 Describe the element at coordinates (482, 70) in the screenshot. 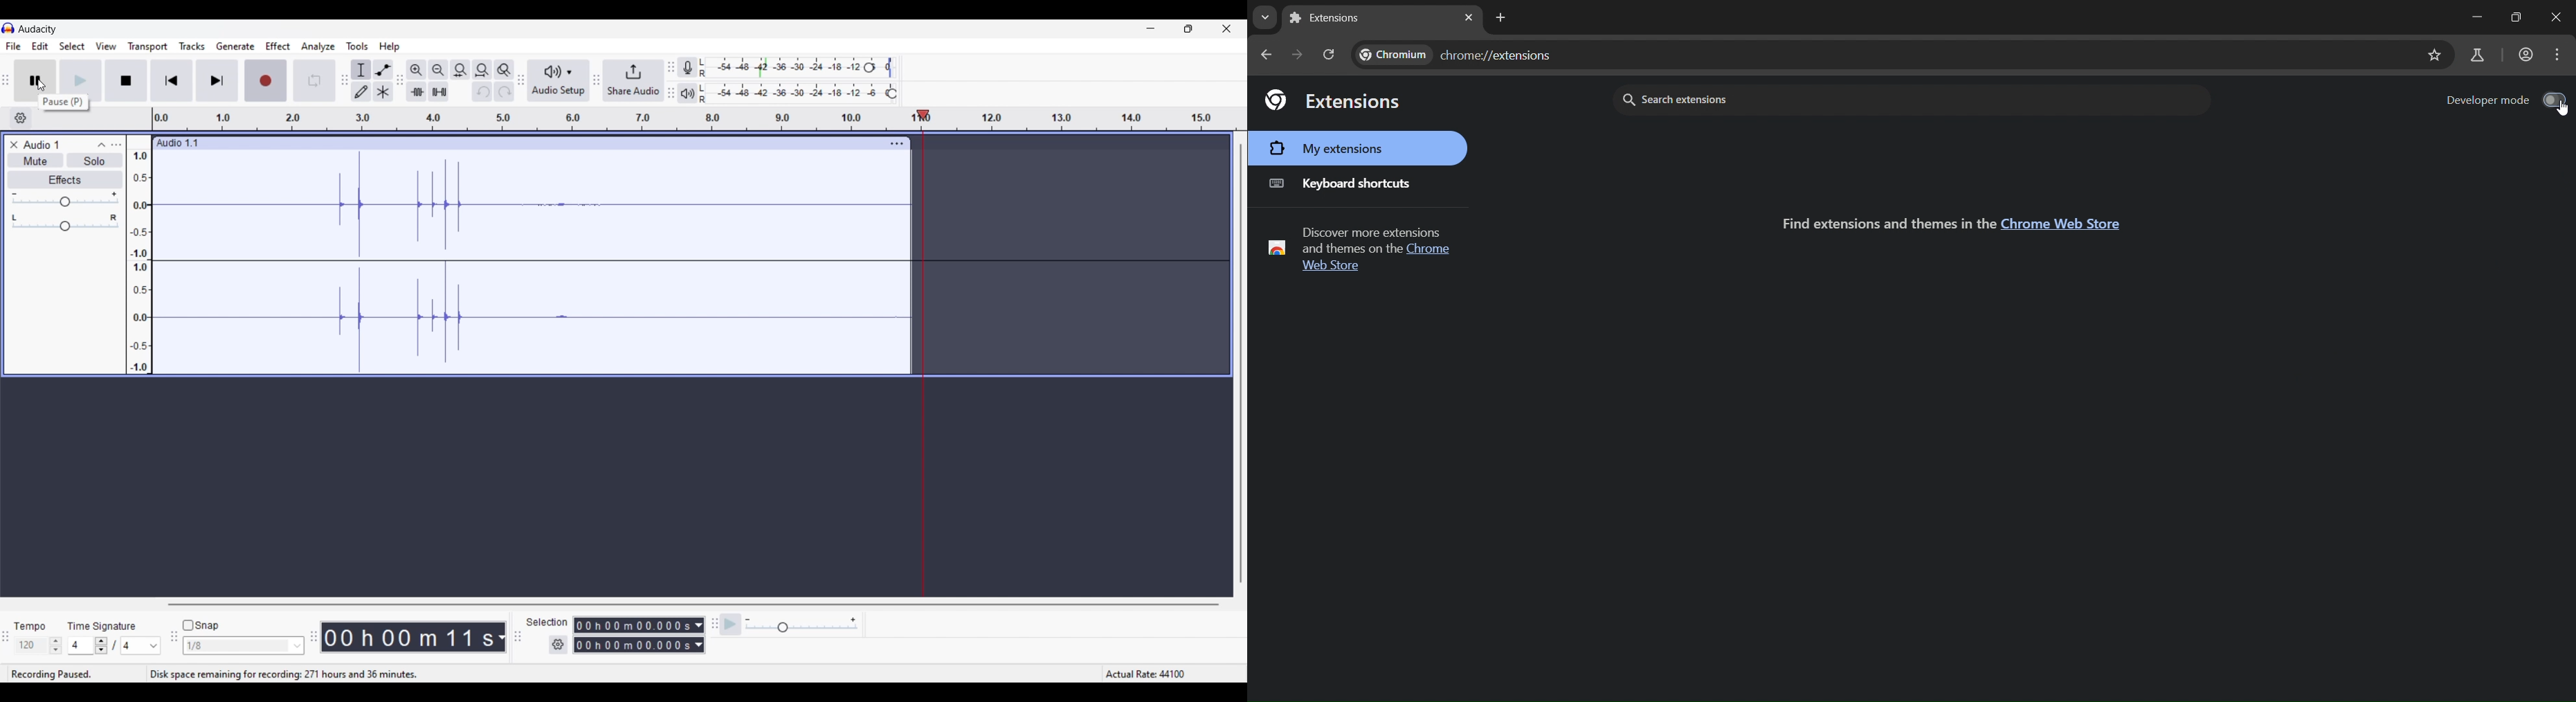

I see `Fit project to width` at that location.